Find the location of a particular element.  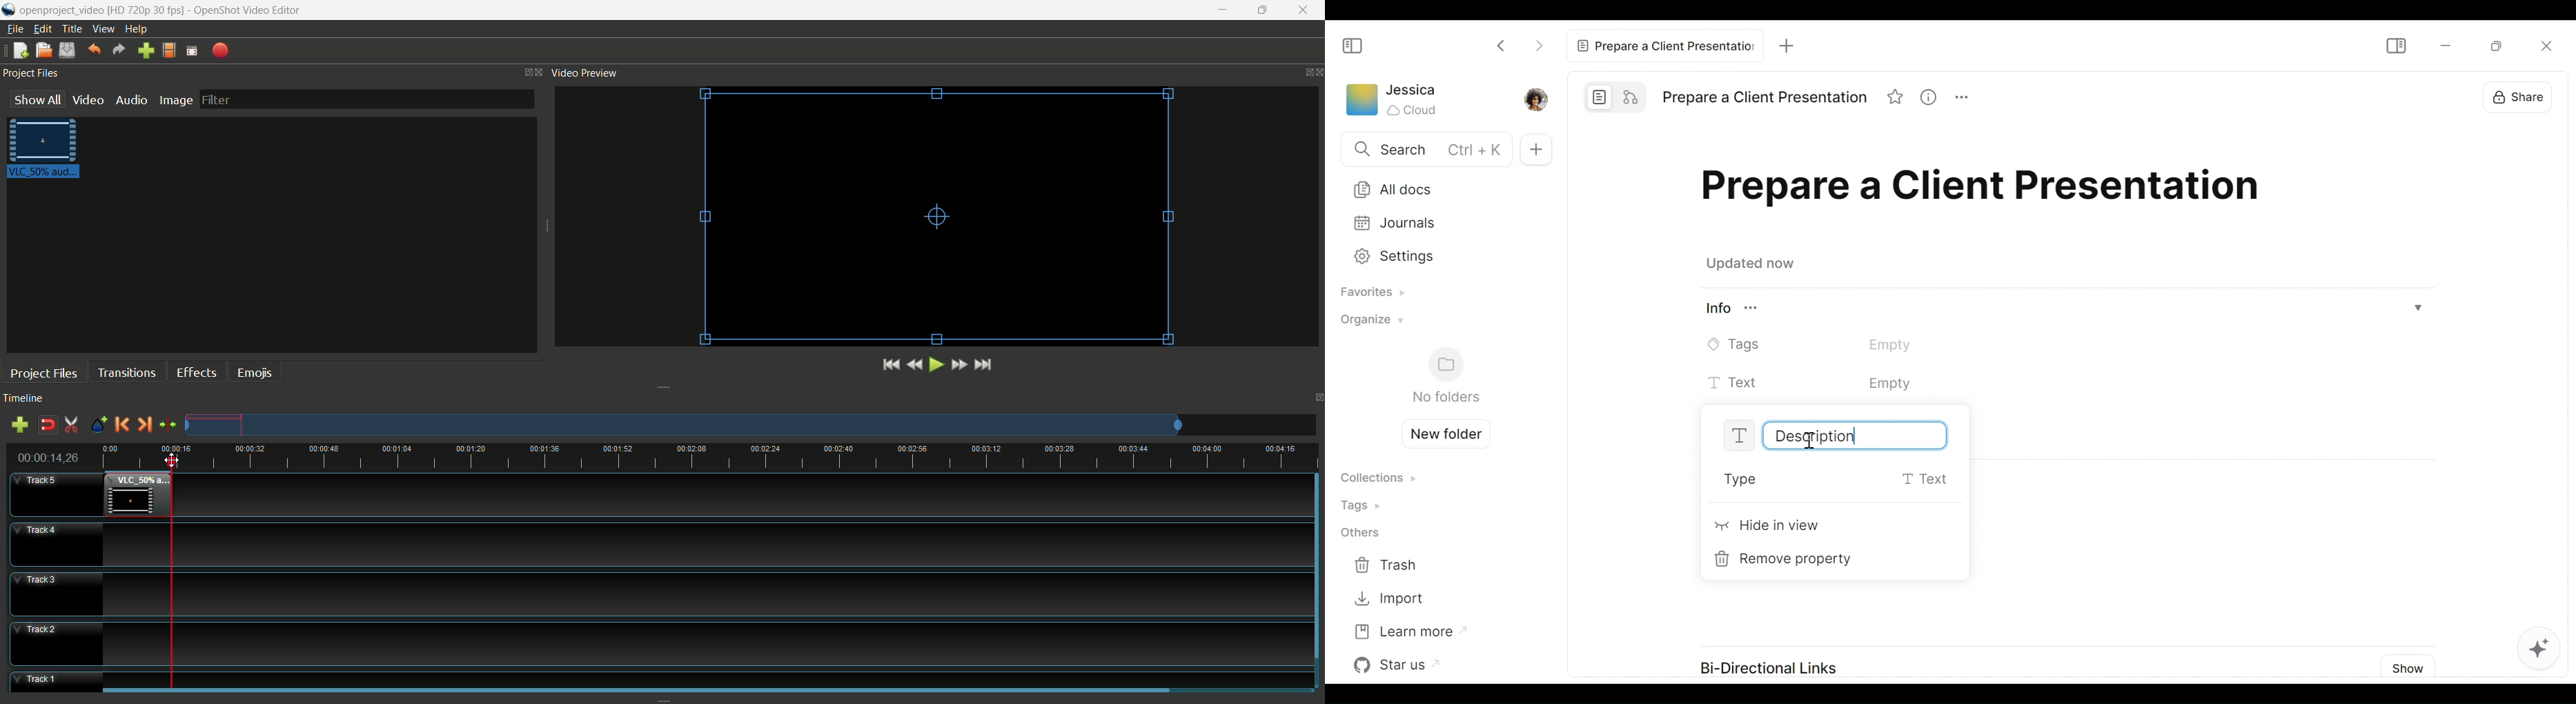

logo is located at coordinates (9, 10).